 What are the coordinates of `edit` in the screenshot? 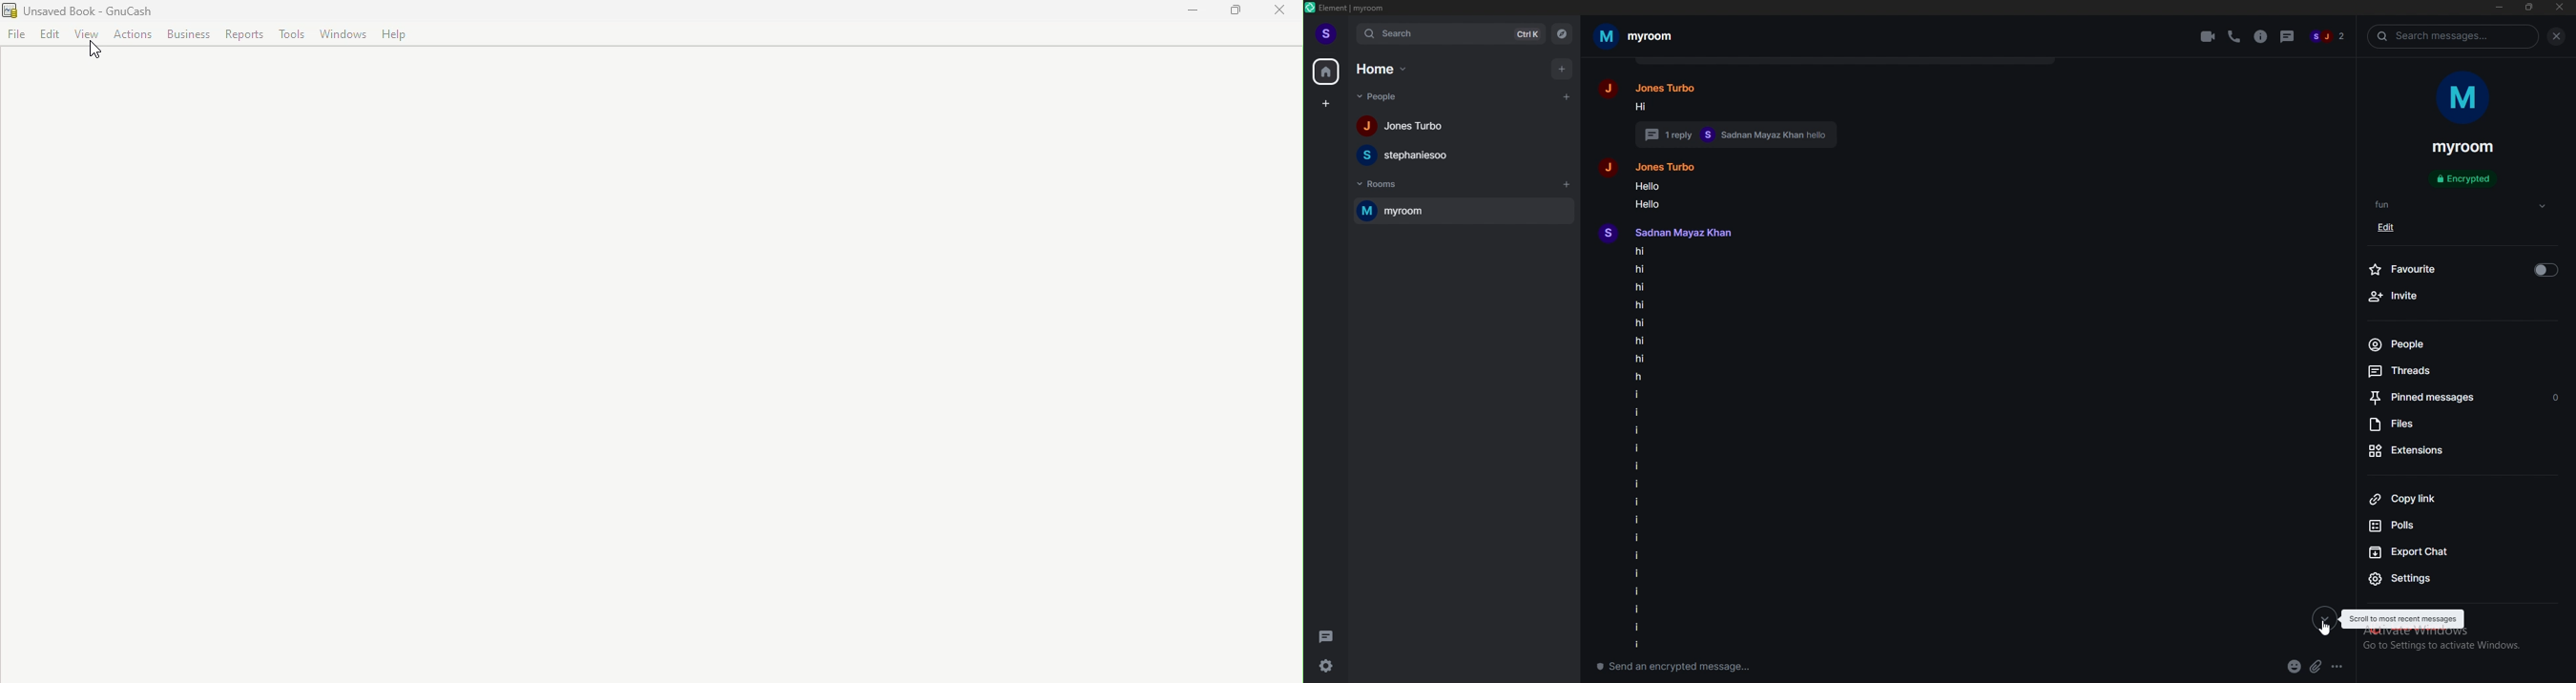 It's located at (2392, 229).